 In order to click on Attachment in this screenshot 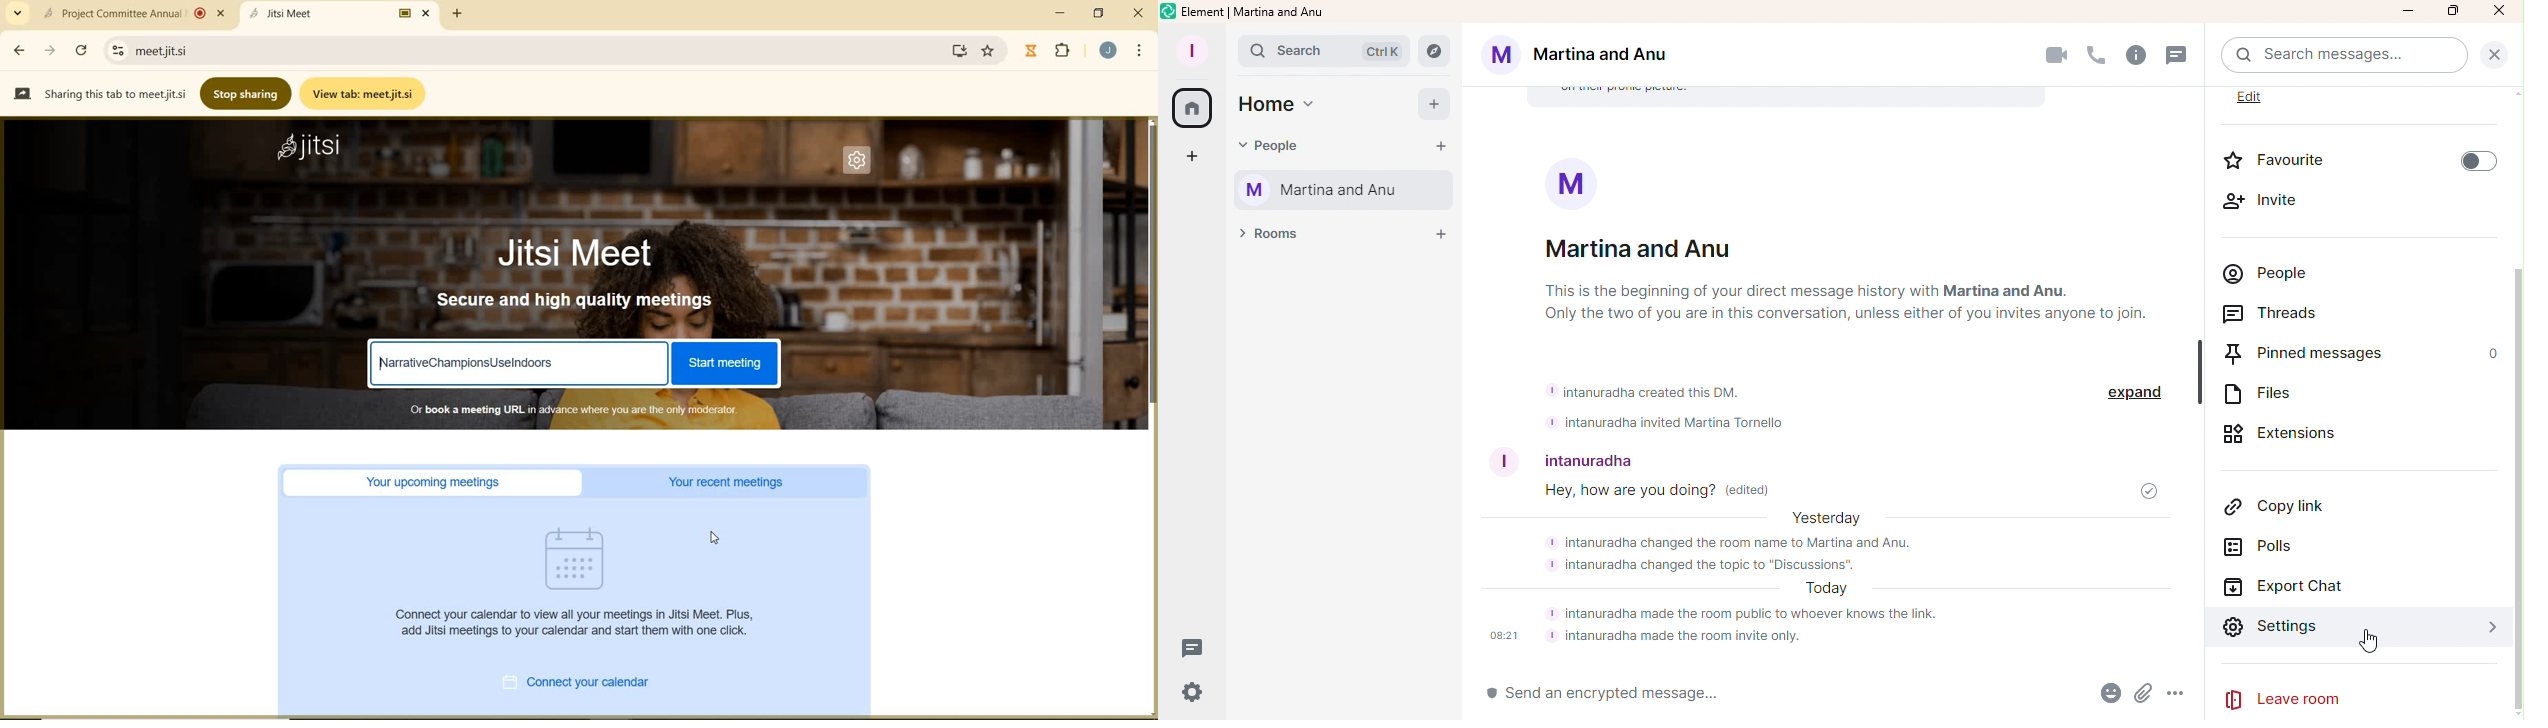, I will do `click(2146, 696)`.